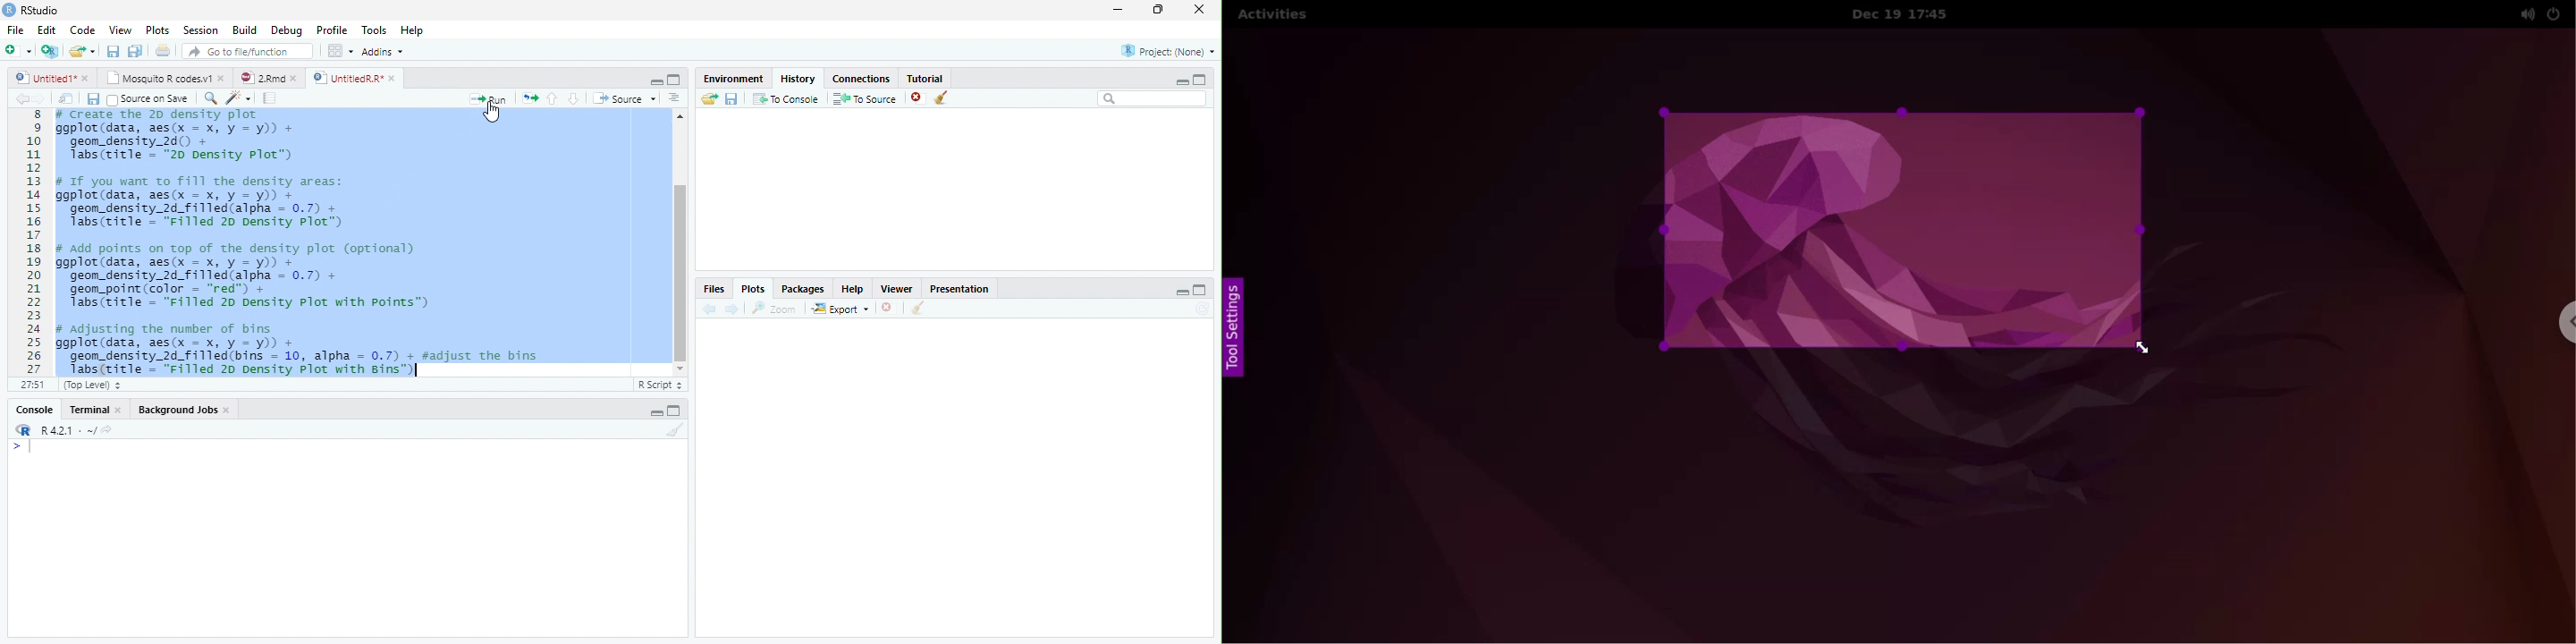 The height and width of the screenshot is (644, 2576). I want to click on minimize, so click(656, 413).